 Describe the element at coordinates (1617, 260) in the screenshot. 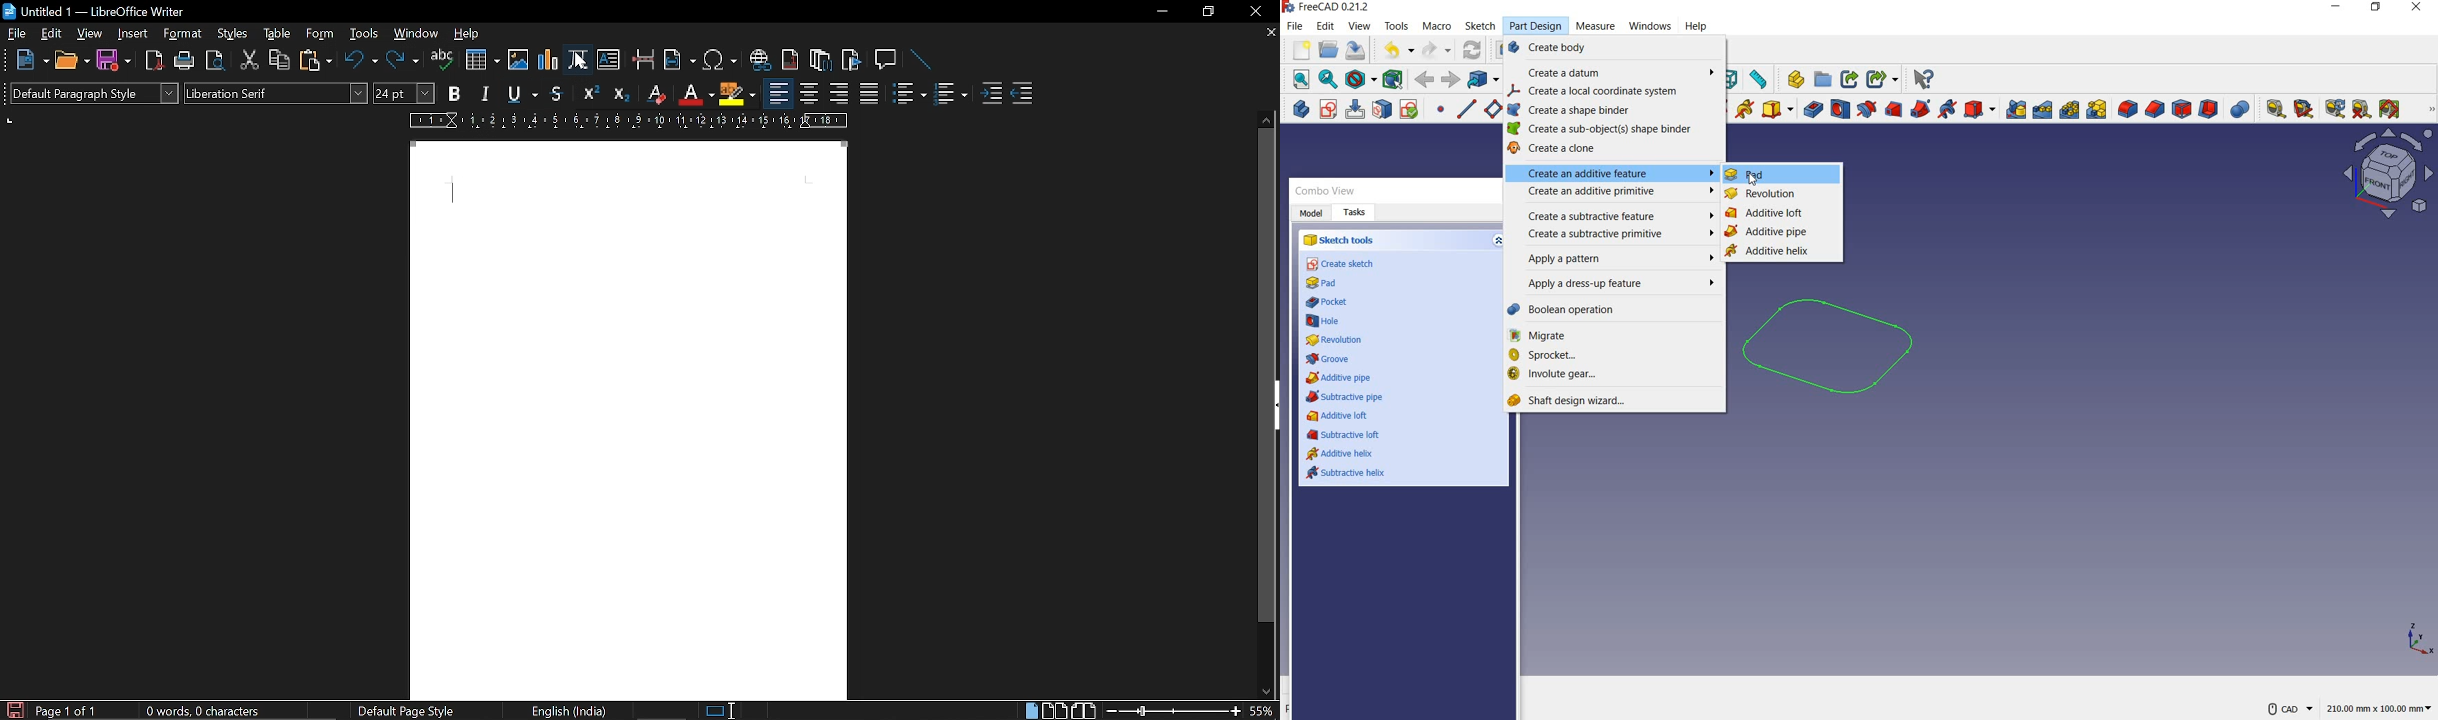

I see `apply a pattern` at that location.